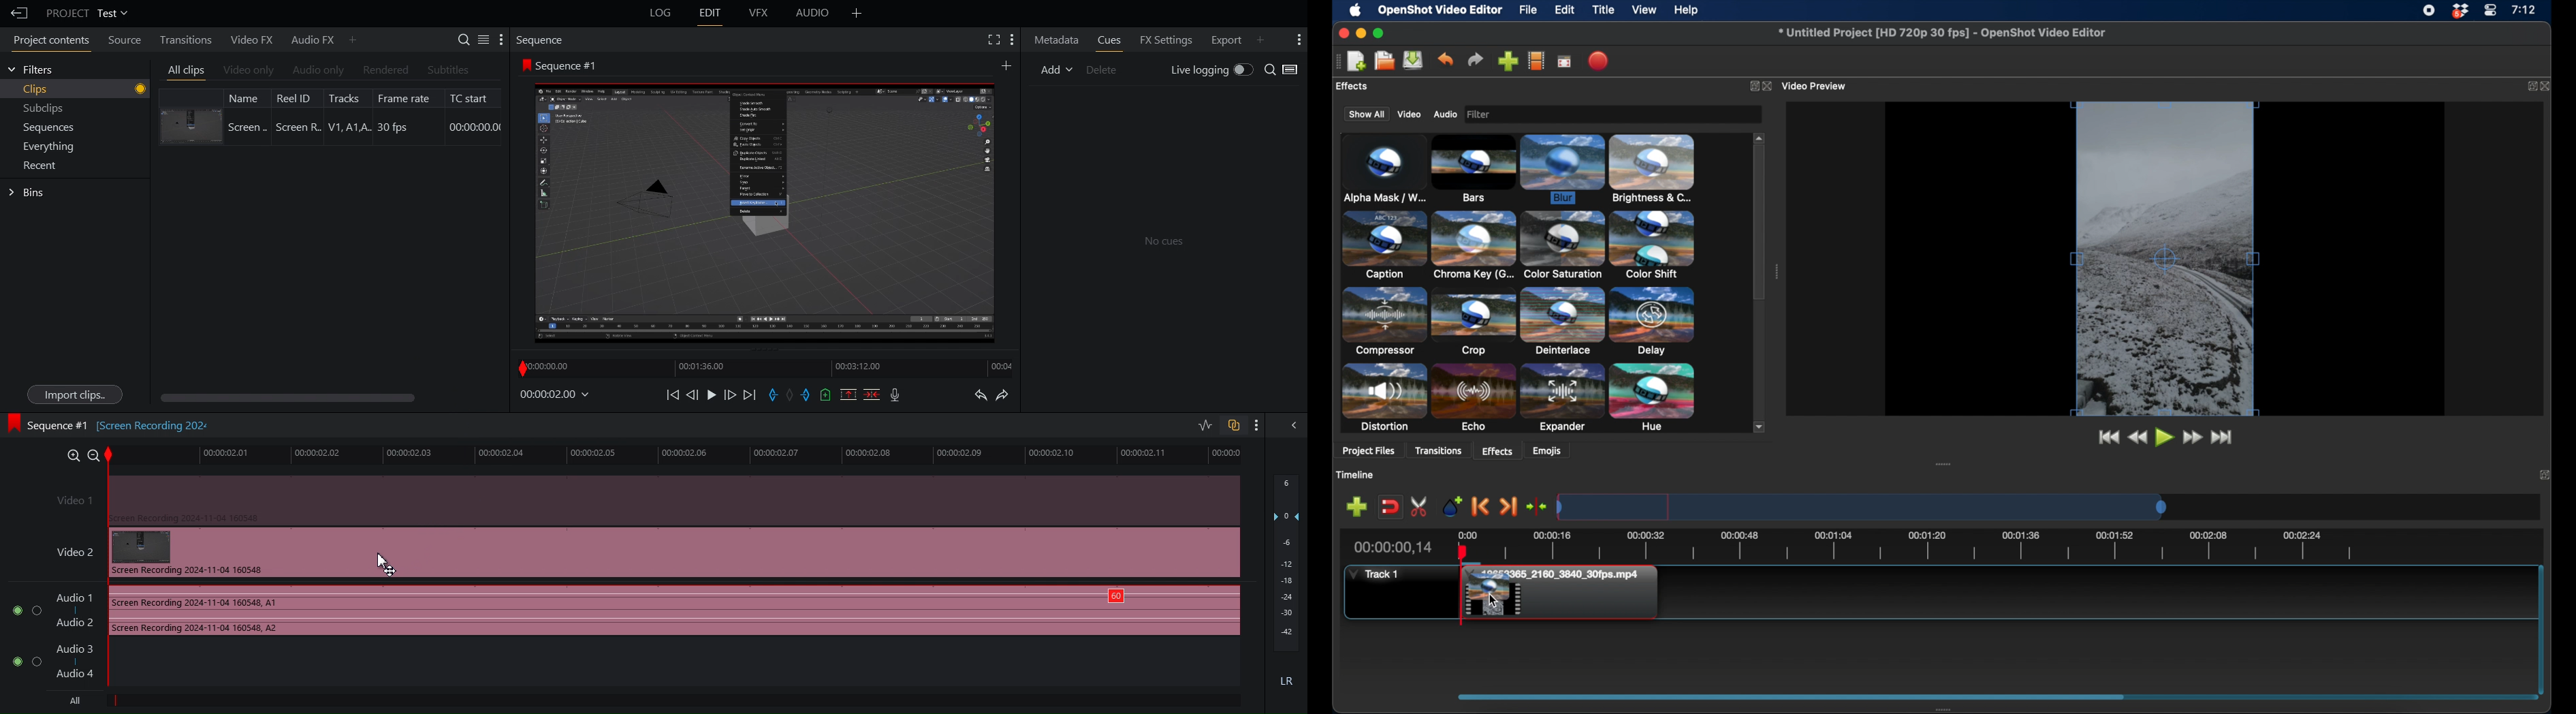  What do you see at coordinates (1420, 506) in the screenshot?
I see `enable razor` at bounding box center [1420, 506].